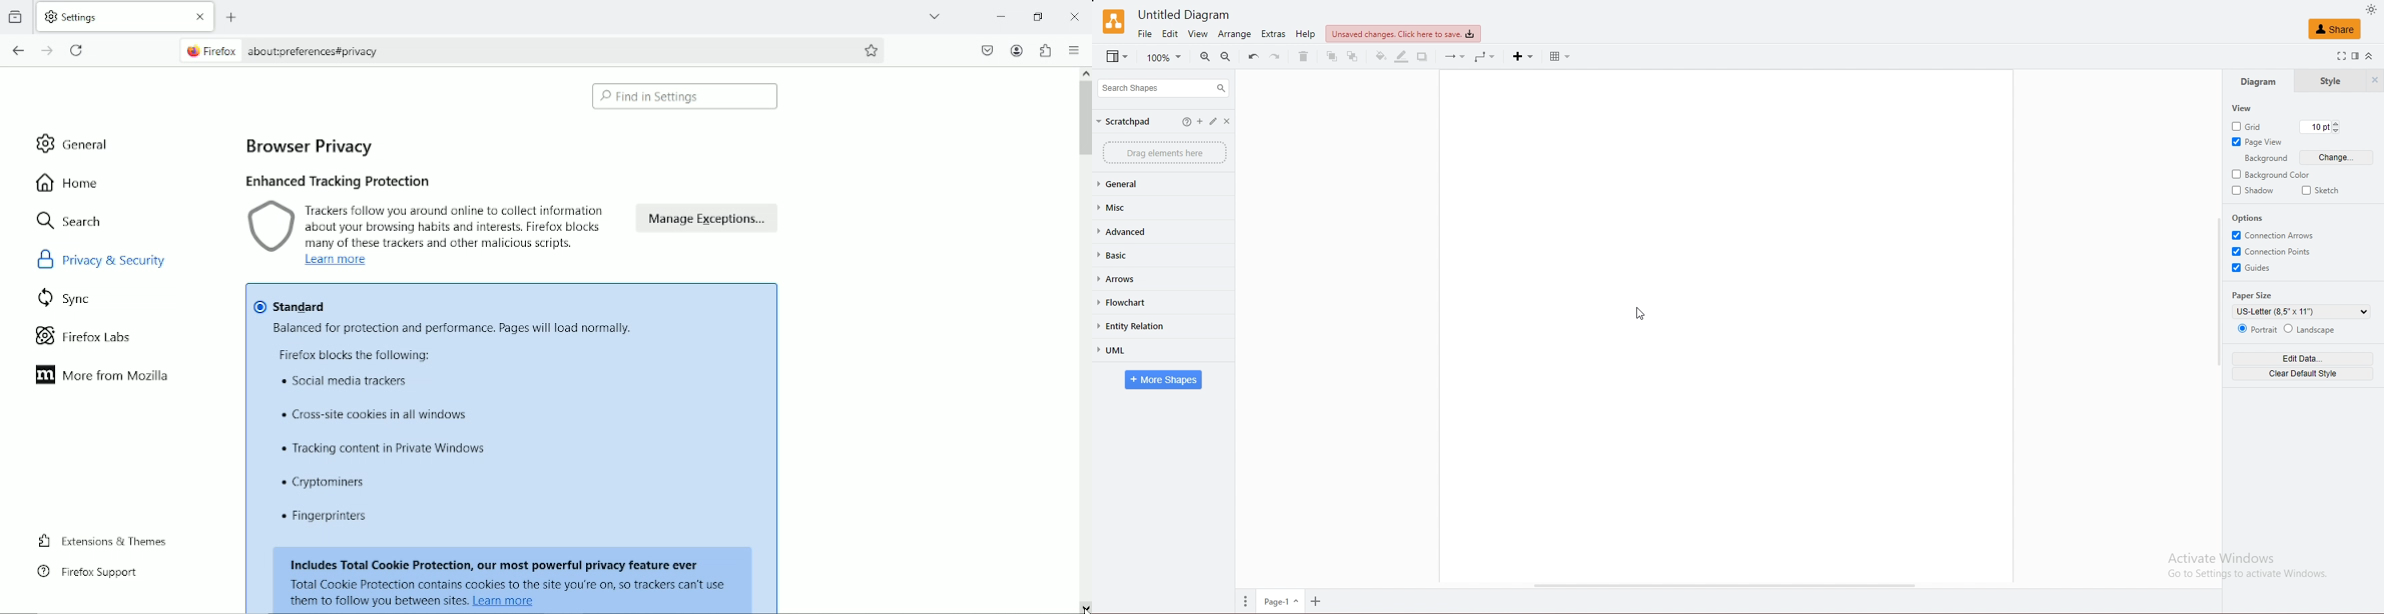 This screenshot has height=616, width=2408. I want to click on page view, so click(2259, 141).